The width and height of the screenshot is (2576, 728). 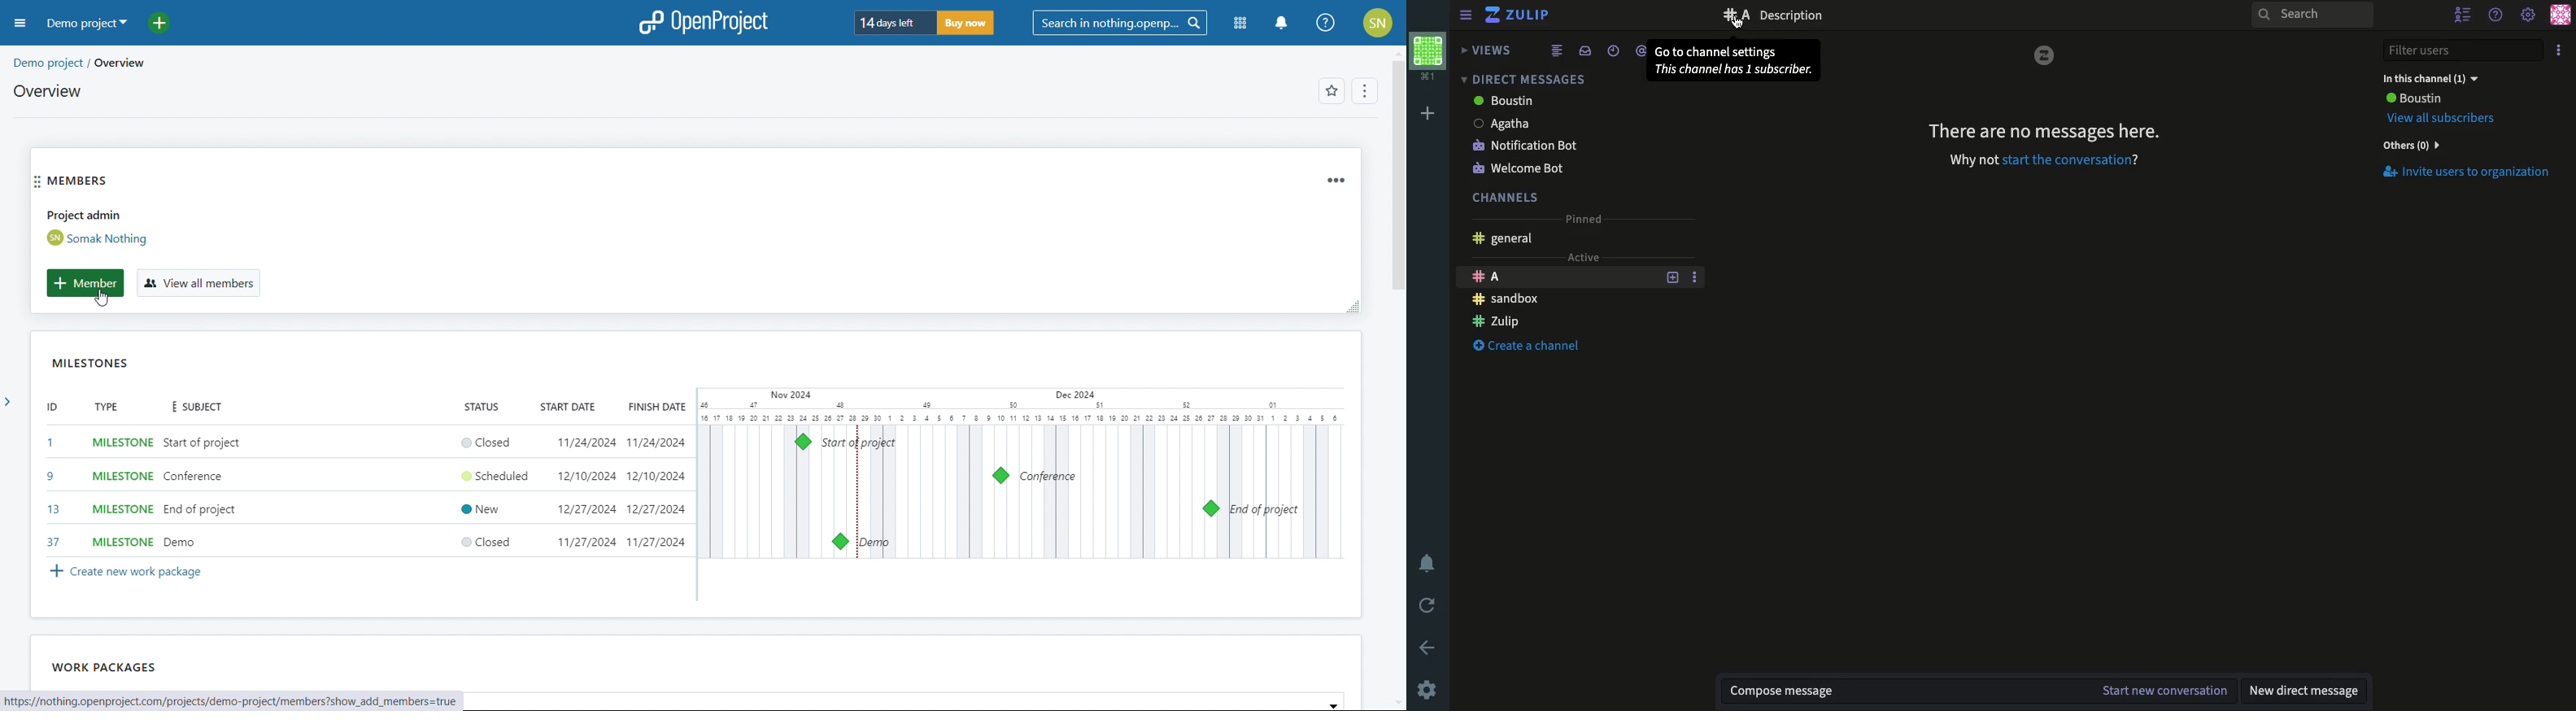 What do you see at coordinates (1972, 160) in the screenshot?
I see `why not` at bounding box center [1972, 160].